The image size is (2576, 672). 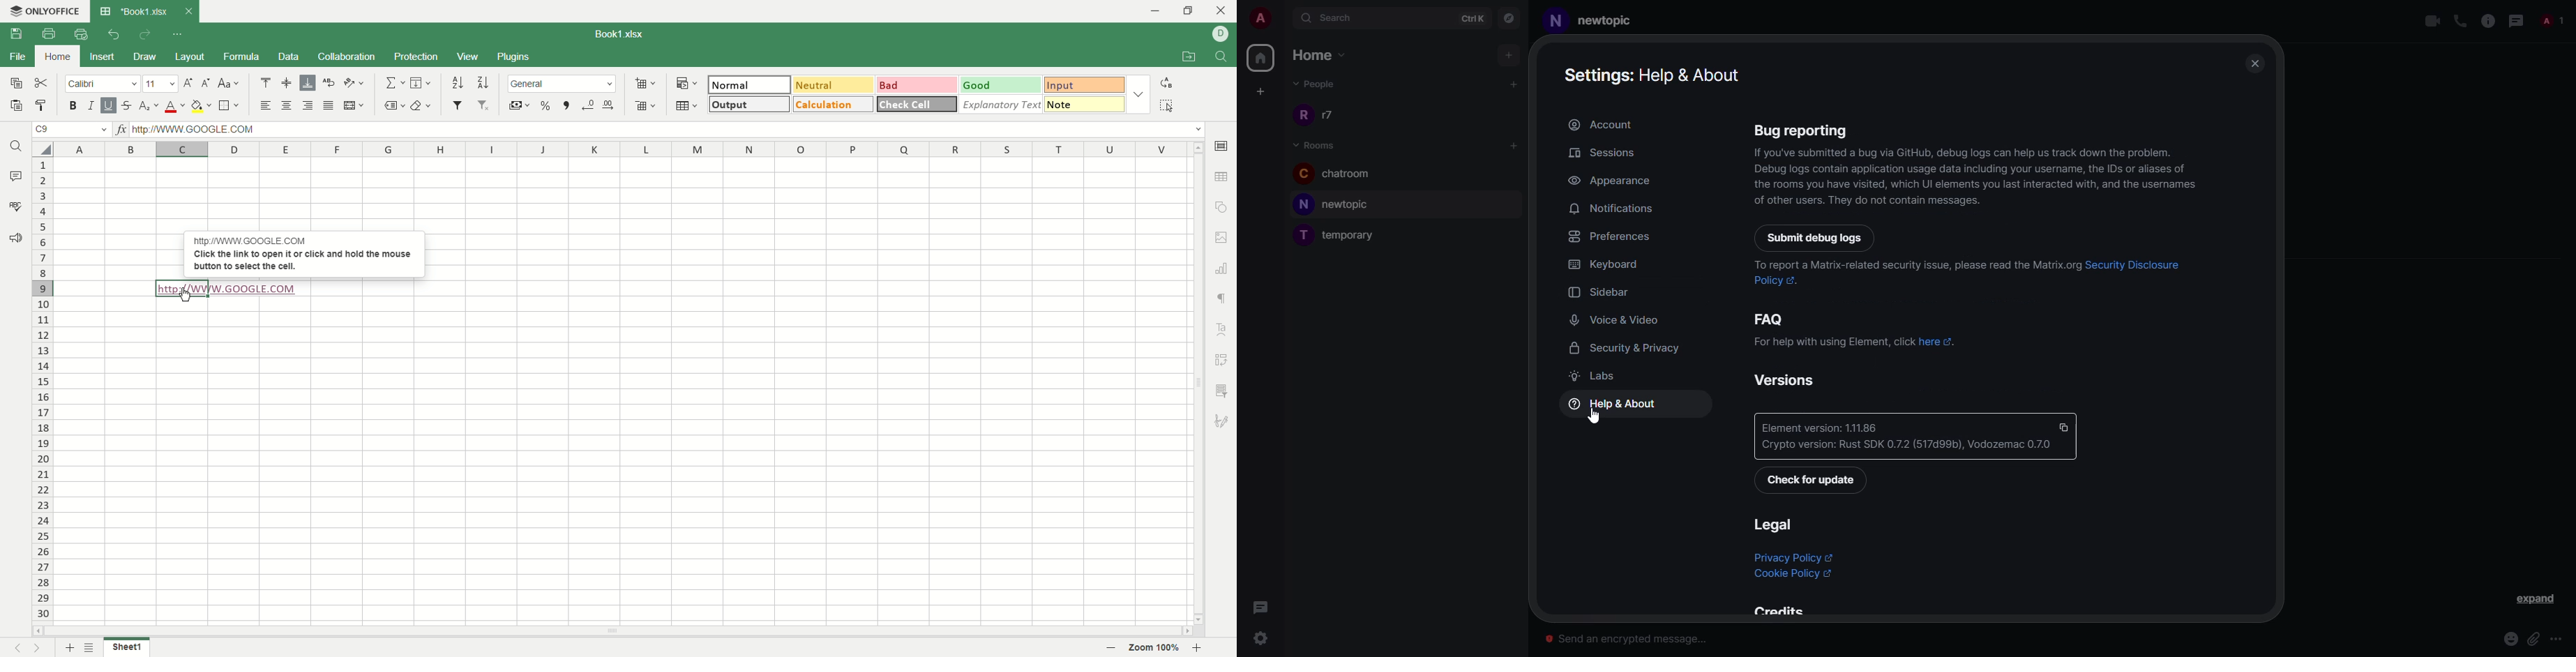 I want to click on report, so click(x=1972, y=273).